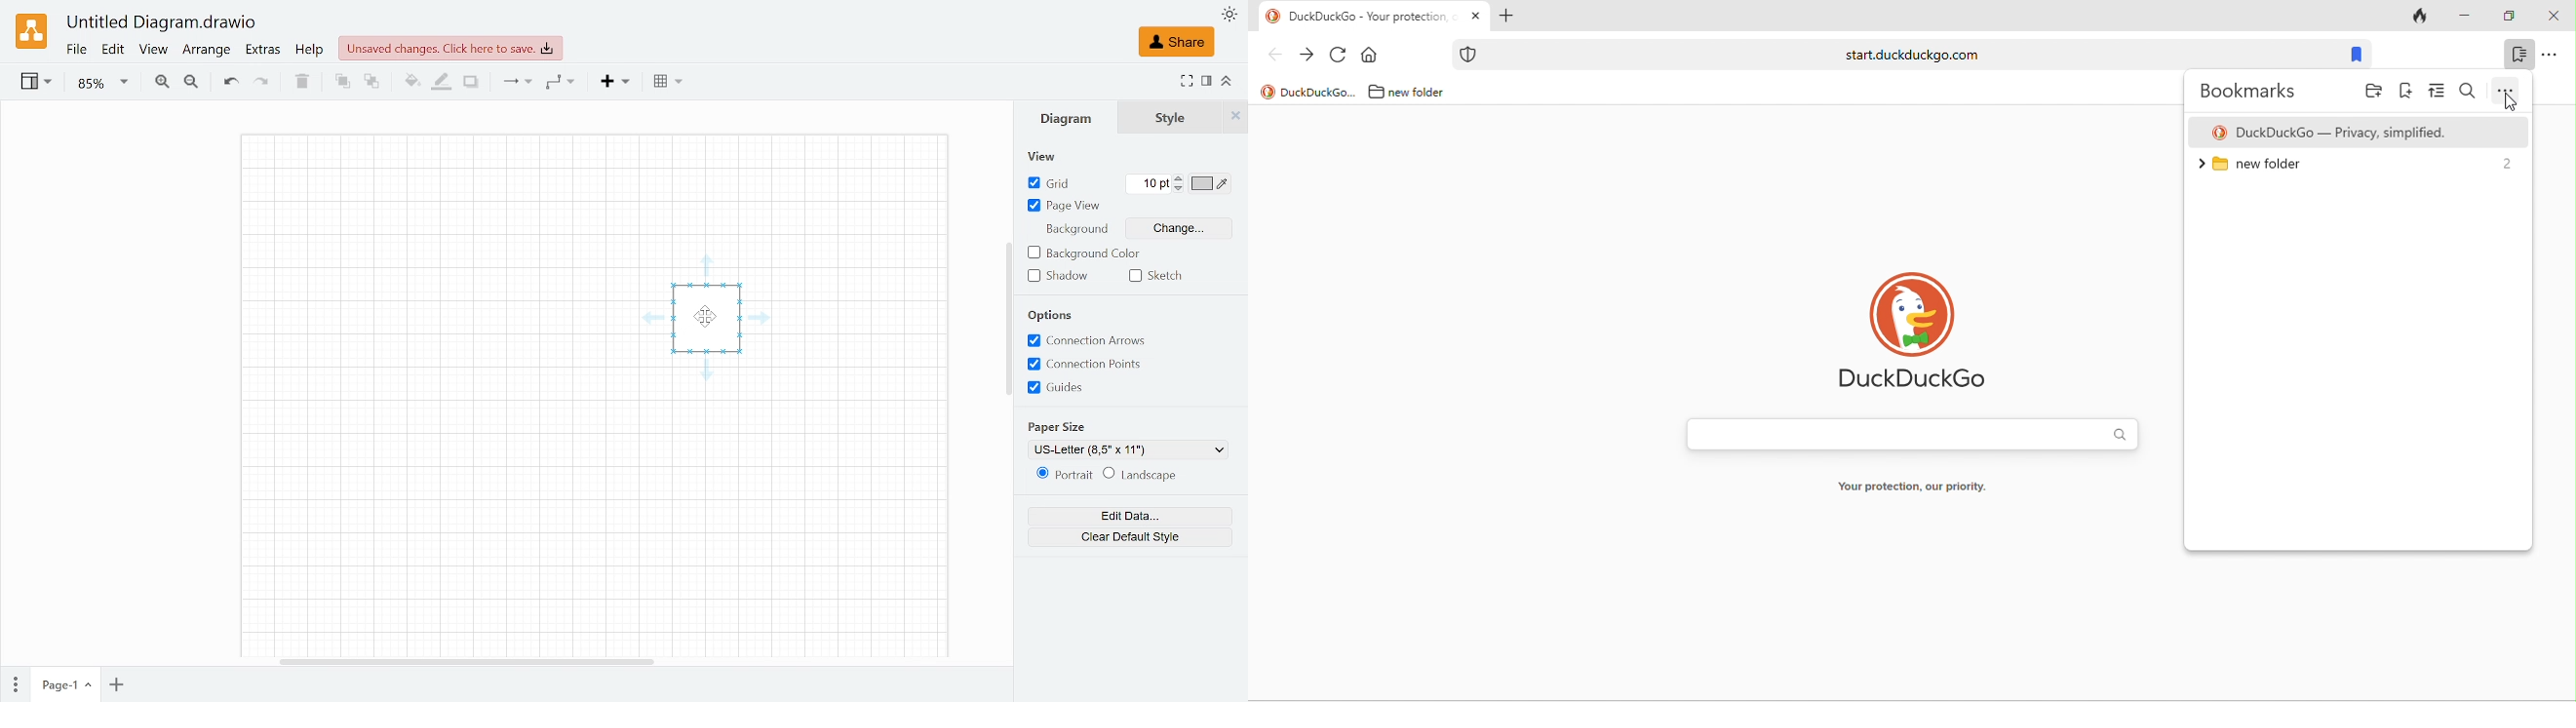 Image resolution: width=2576 pixels, height=728 pixels. What do you see at coordinates (1108, 449) in the screenshot?
I see `Paper size(US_Letter (8.5*11)` at bounding box center [1108, 449].